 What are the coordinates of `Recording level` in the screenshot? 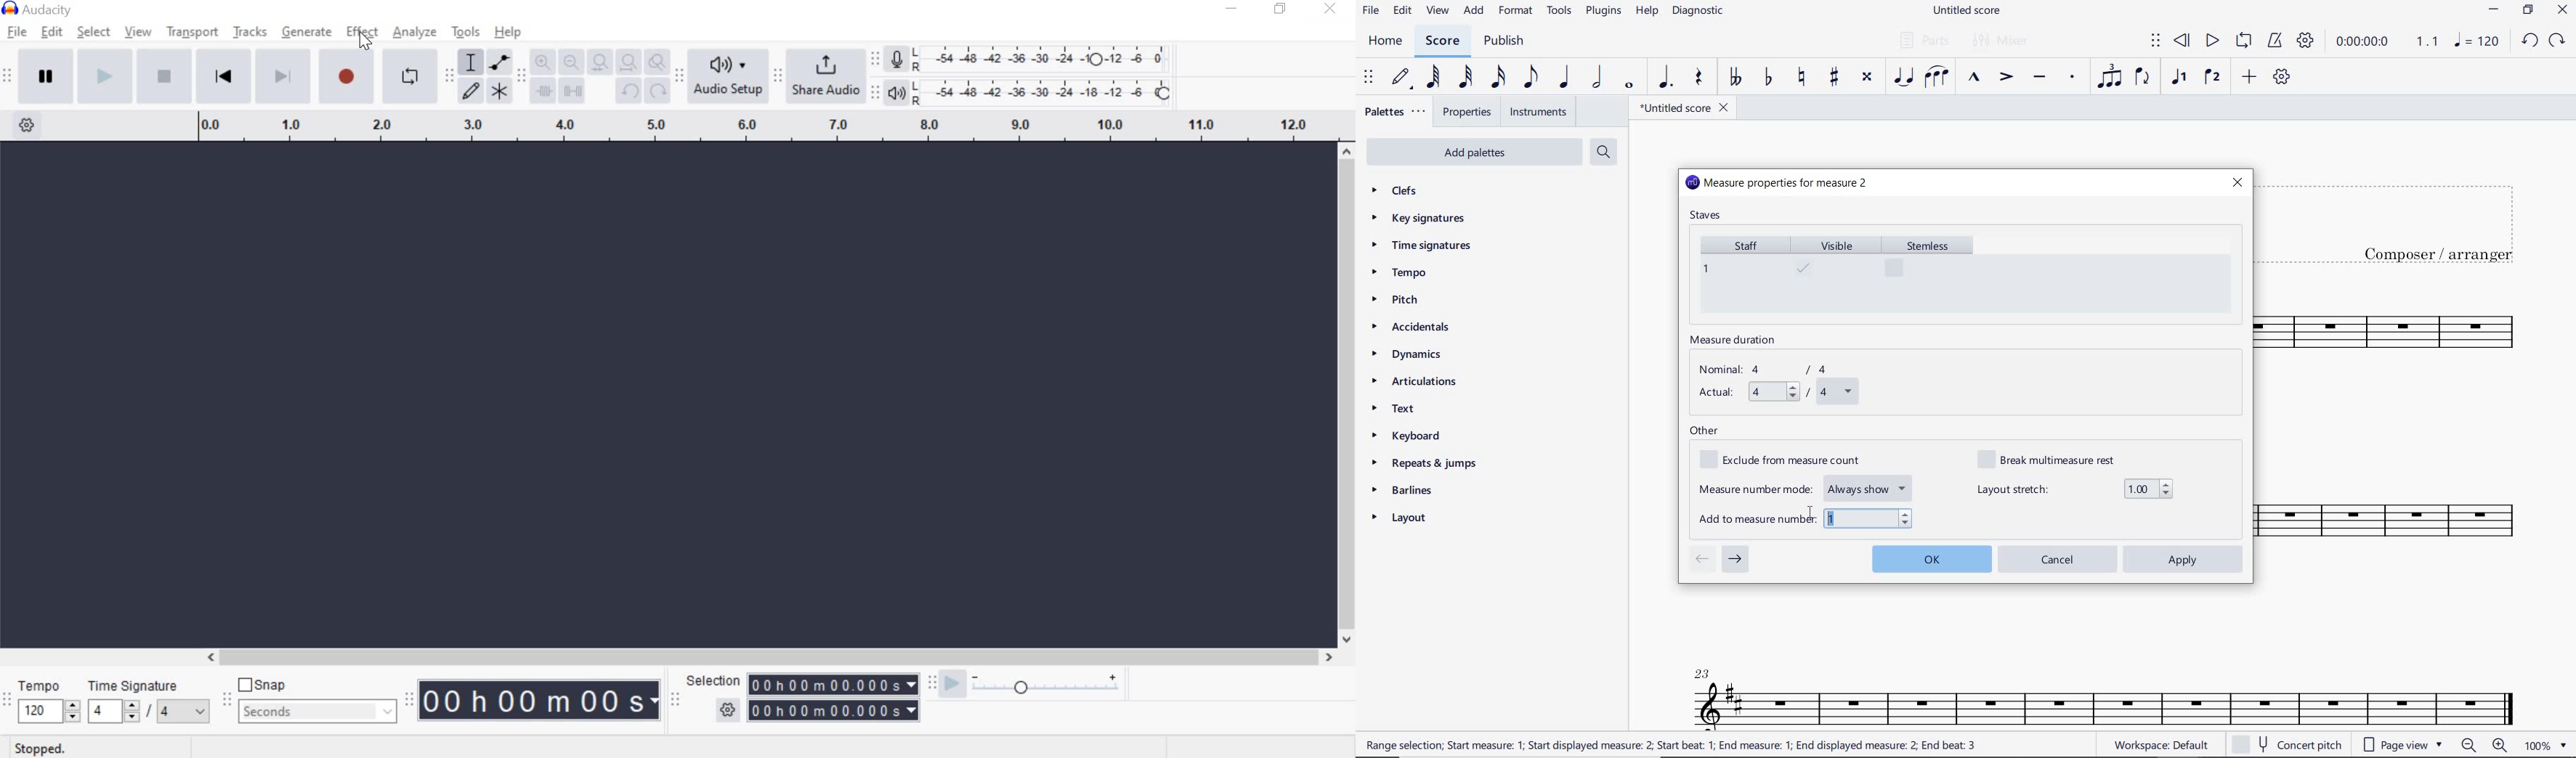 It's located at (1046, 56).